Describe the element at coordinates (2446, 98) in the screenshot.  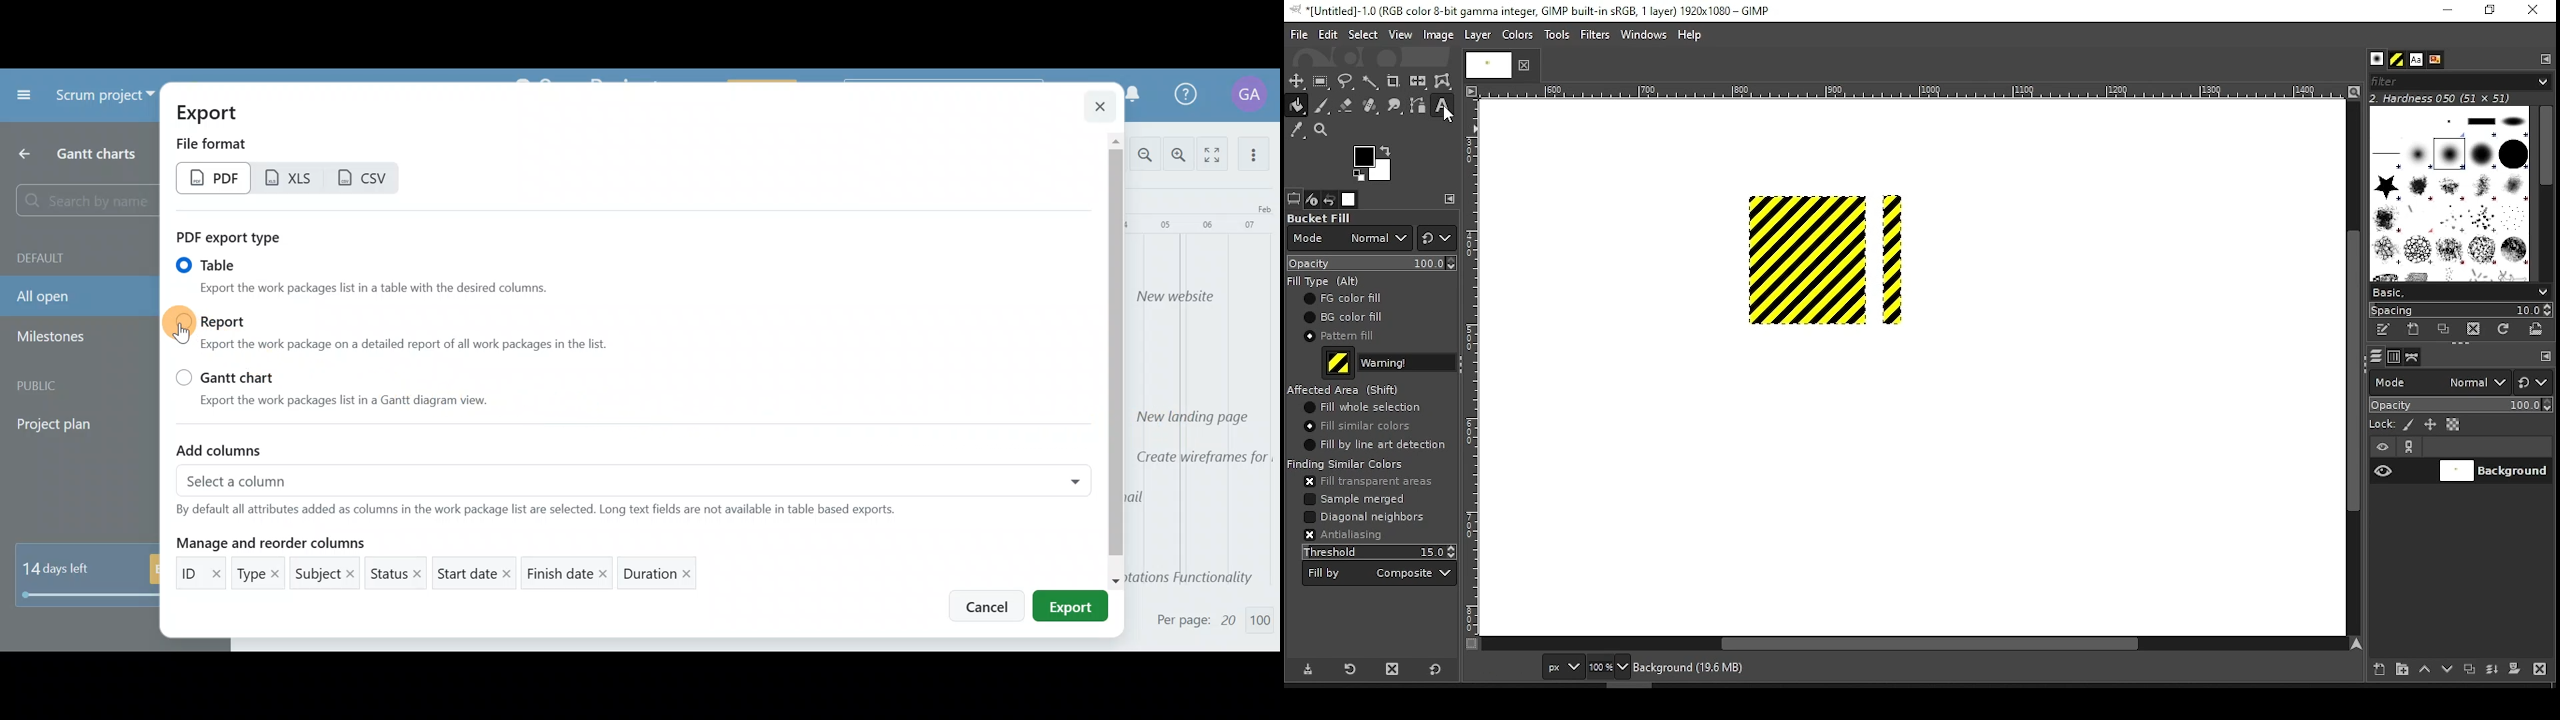
I see `2. hardness 050 (51x51)` at that location.